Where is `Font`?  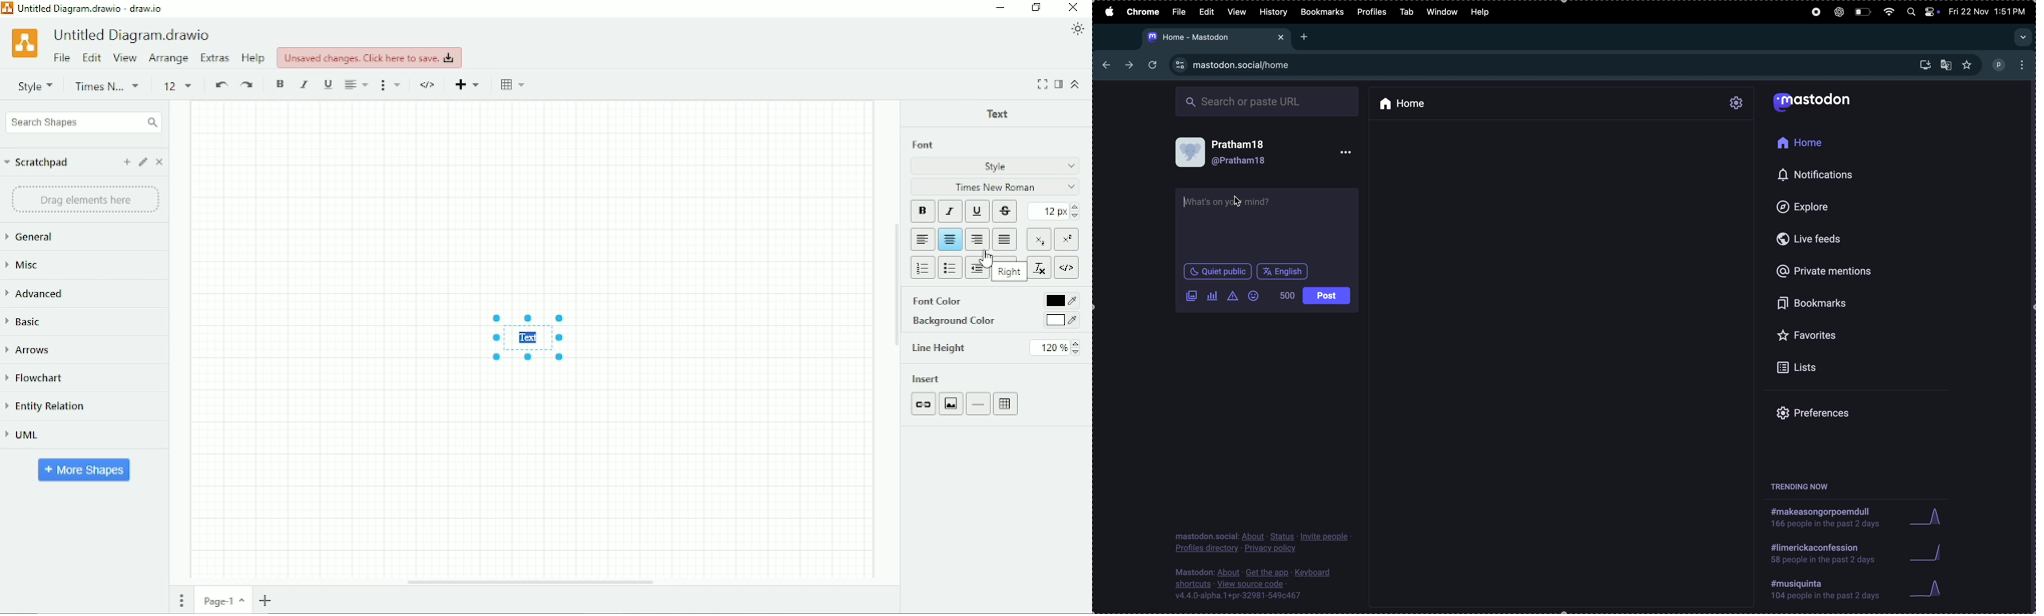
Font is located at coordinates (922, 145).